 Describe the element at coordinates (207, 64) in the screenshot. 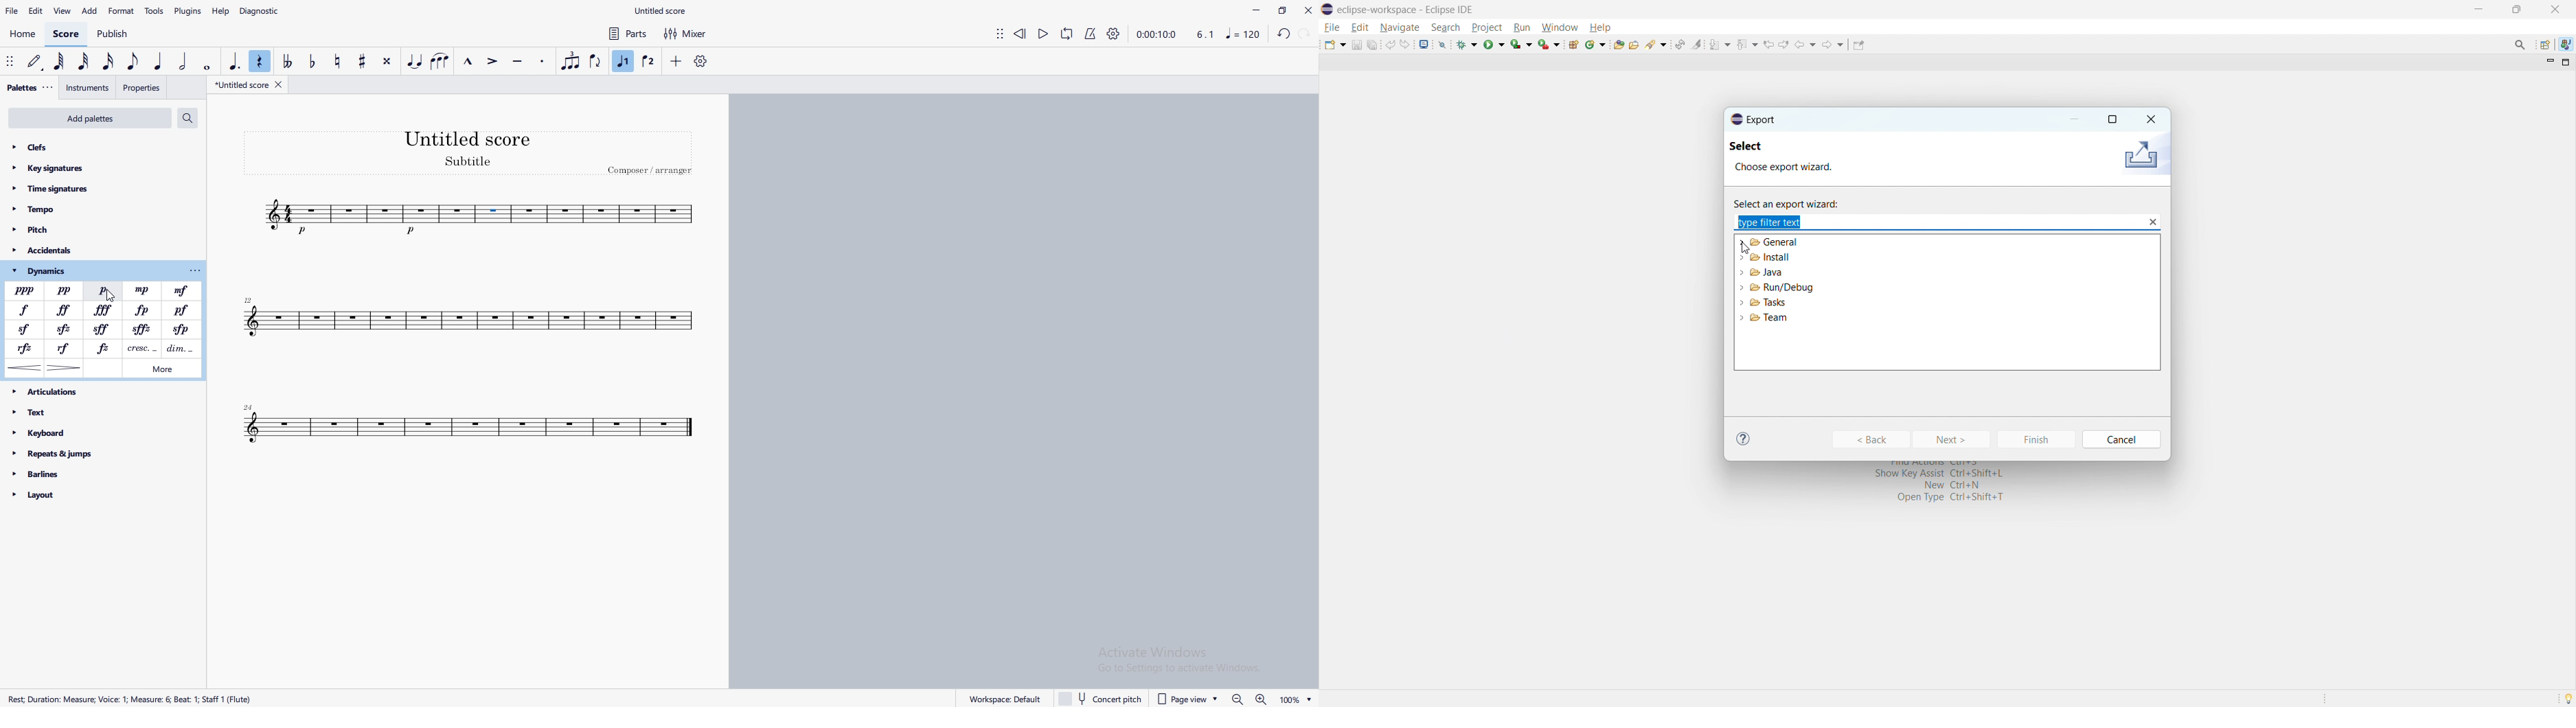

I see `whole dot` at that location.